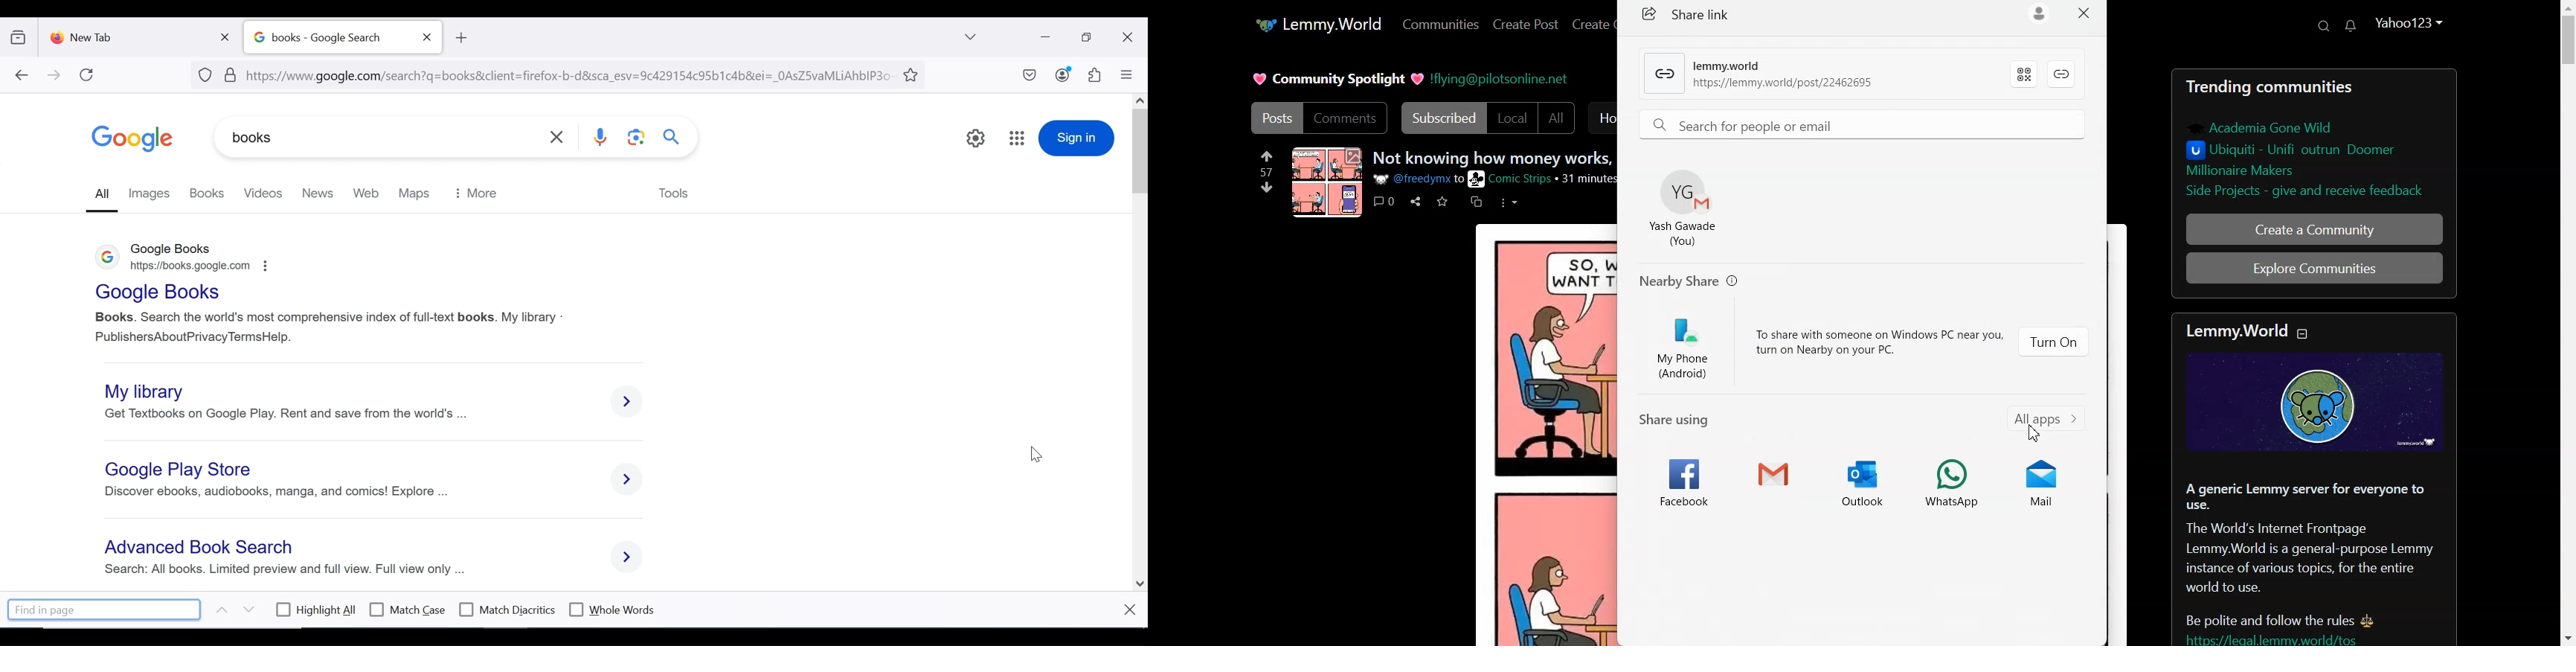 Image resolution: width=2576 pixels, height=672 pixels. What do you see at coordinates (2084, 14) in the screenshot?
I see `Close` at bounding box center [2084, 14].